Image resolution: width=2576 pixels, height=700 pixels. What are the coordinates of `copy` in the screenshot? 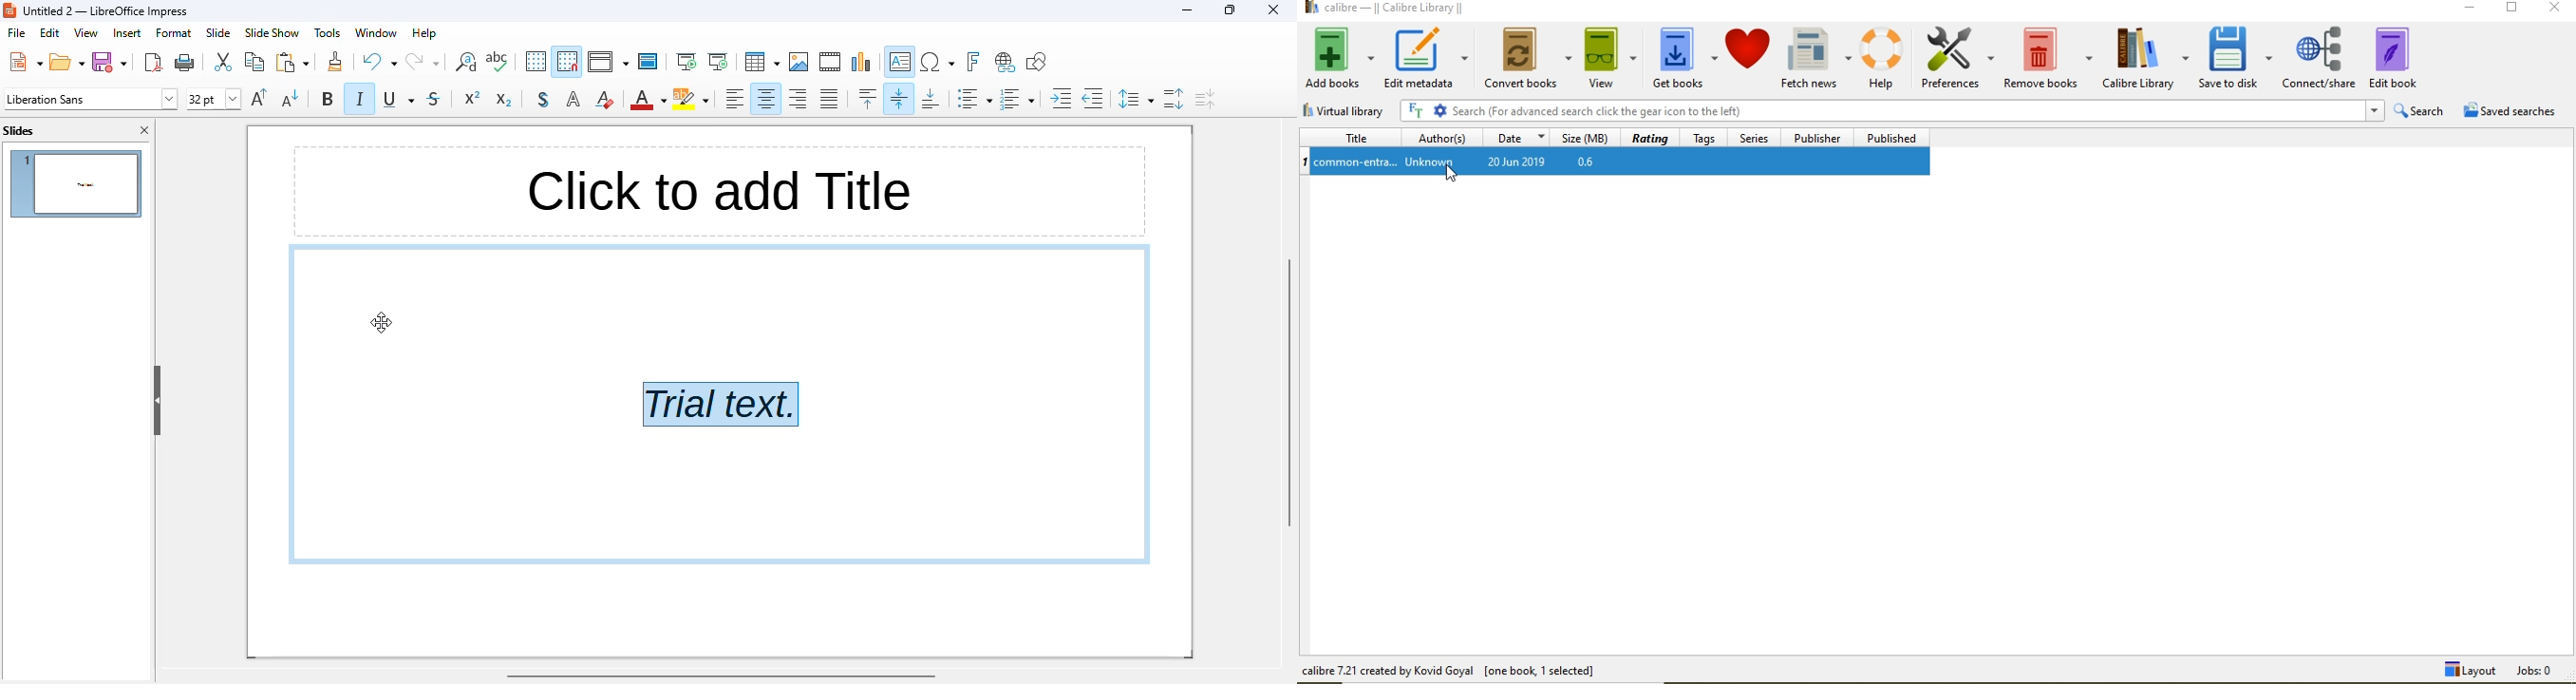 It's located at (254, 62).